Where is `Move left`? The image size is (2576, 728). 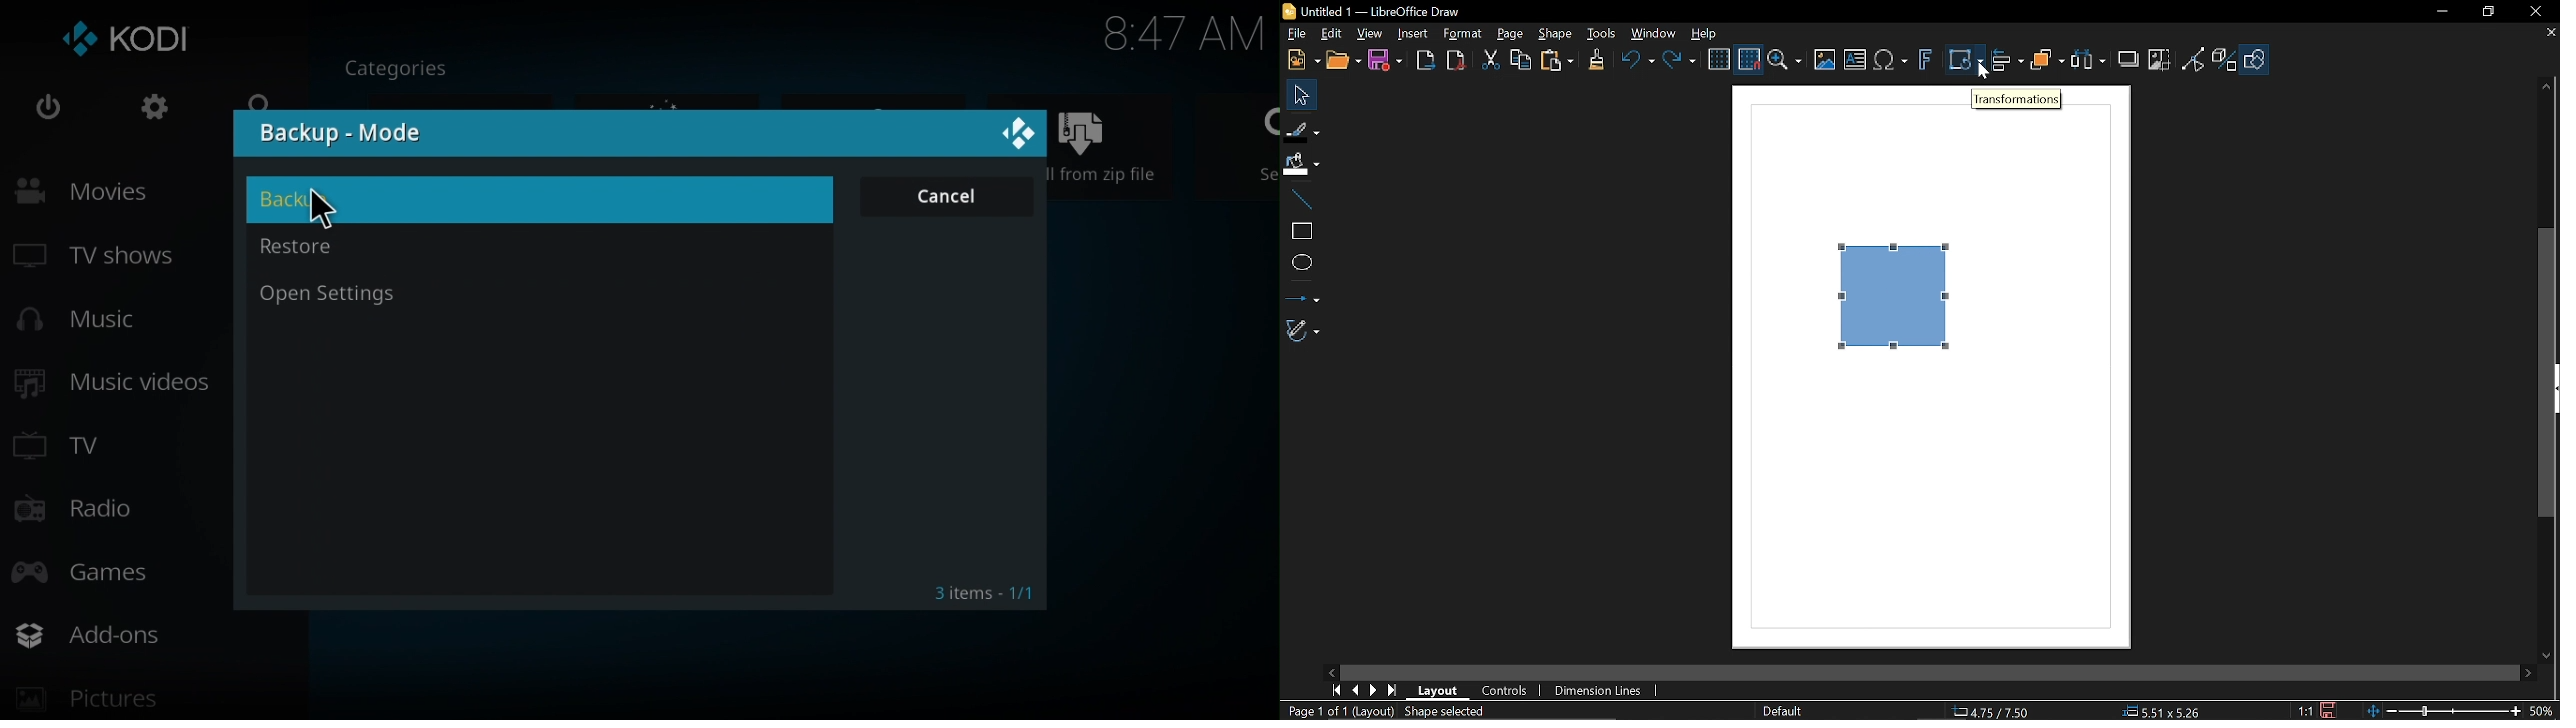
Move left is located at coordinates (1332, 672).